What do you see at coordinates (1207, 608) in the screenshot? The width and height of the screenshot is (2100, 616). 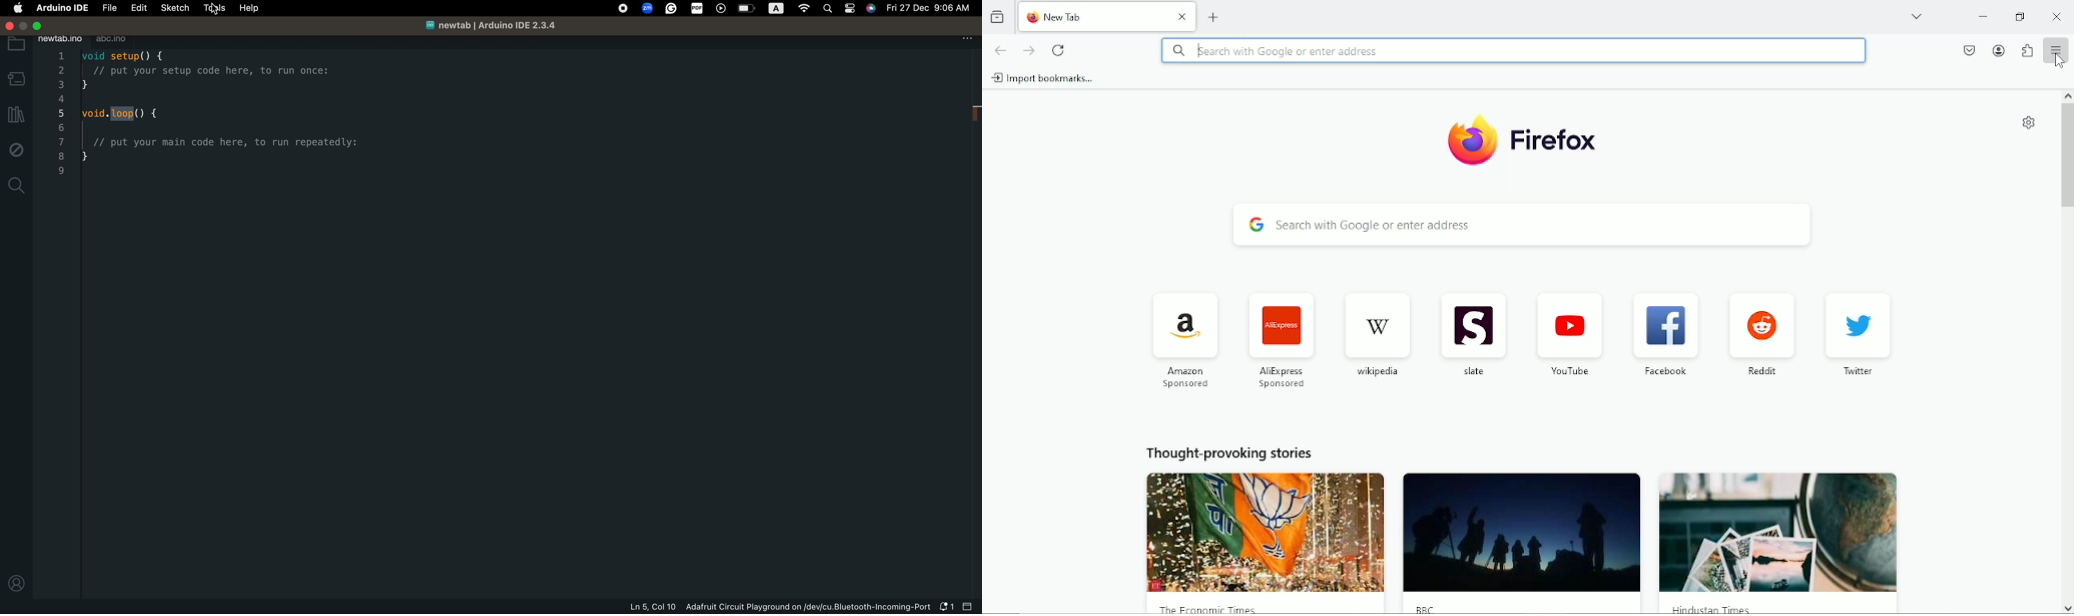 I see `The Economic Times` at bounding box center [1207, 608].